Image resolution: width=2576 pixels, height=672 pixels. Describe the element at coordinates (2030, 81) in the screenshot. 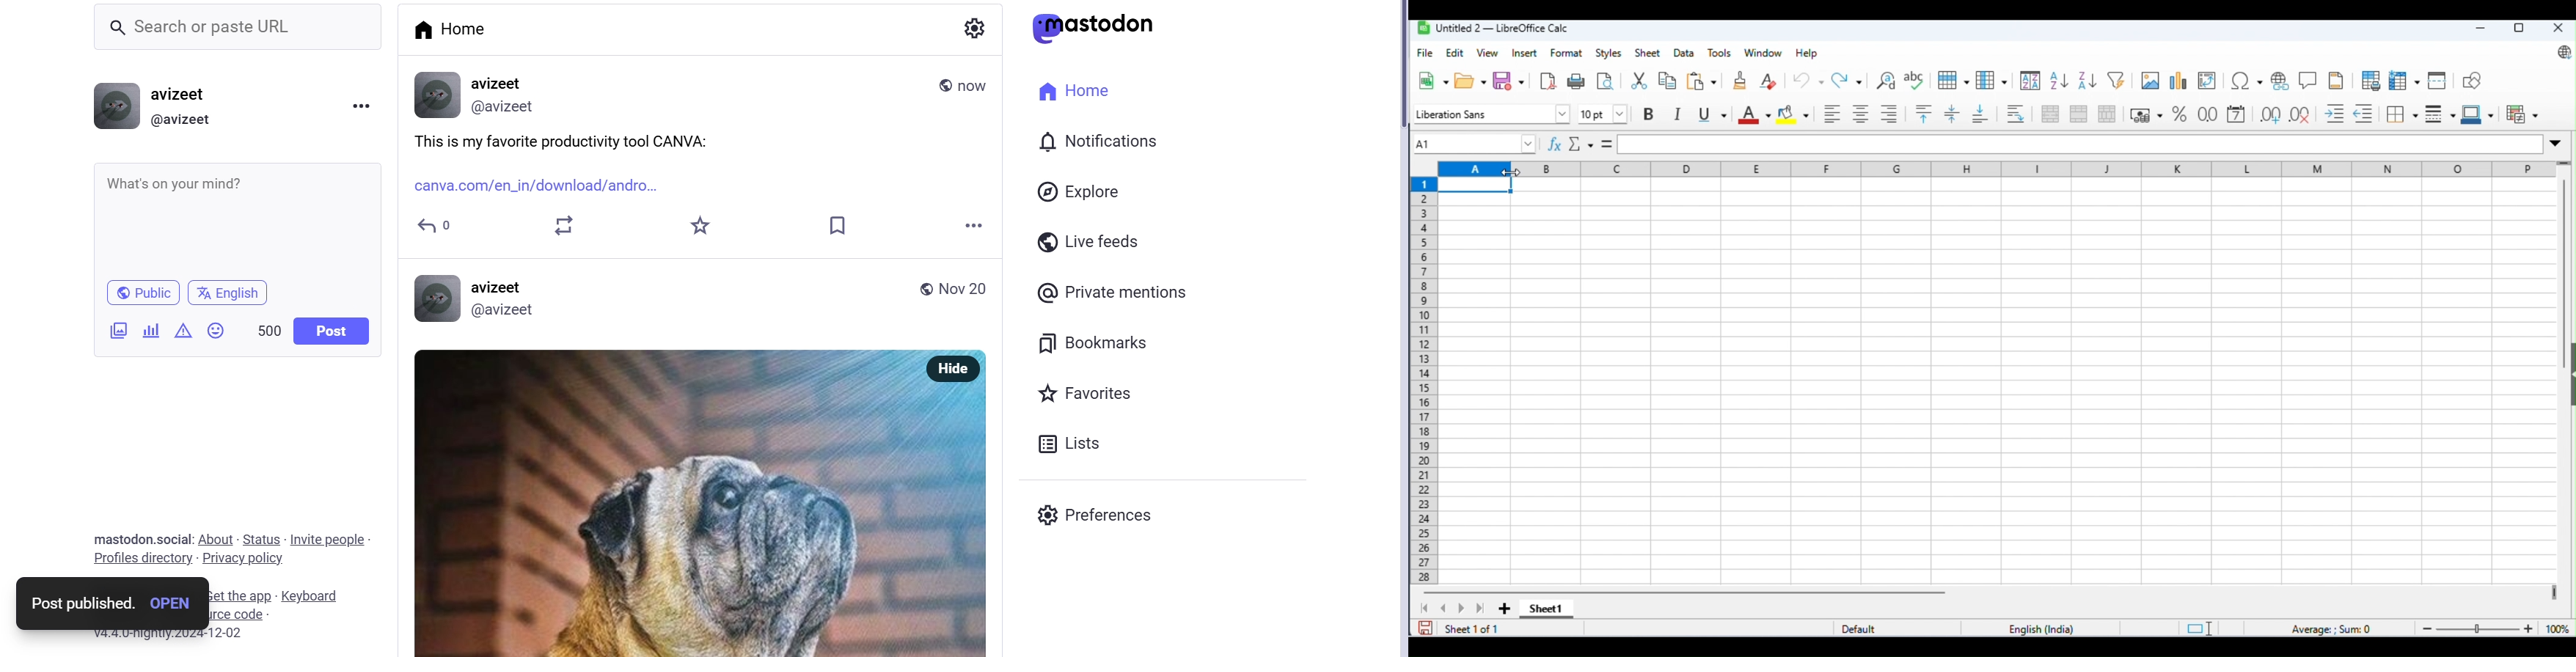

I see `sort` at that location.